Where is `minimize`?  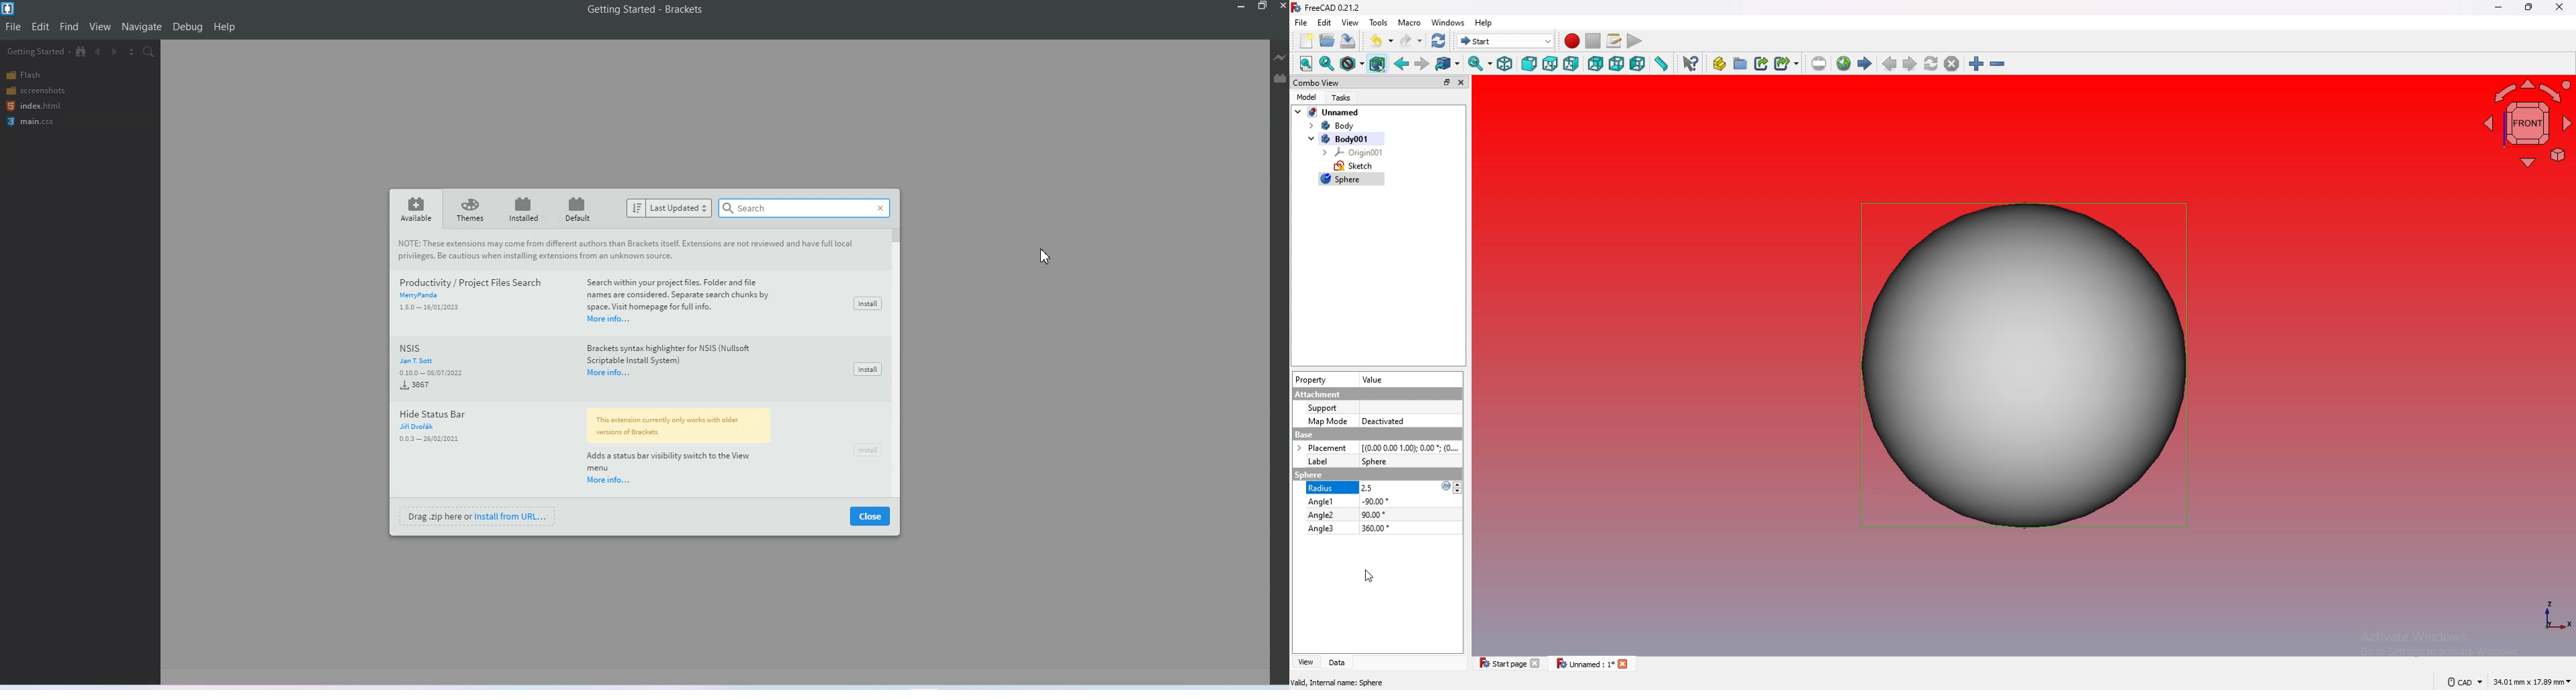 minimize is located at coordinates (2499, 8).